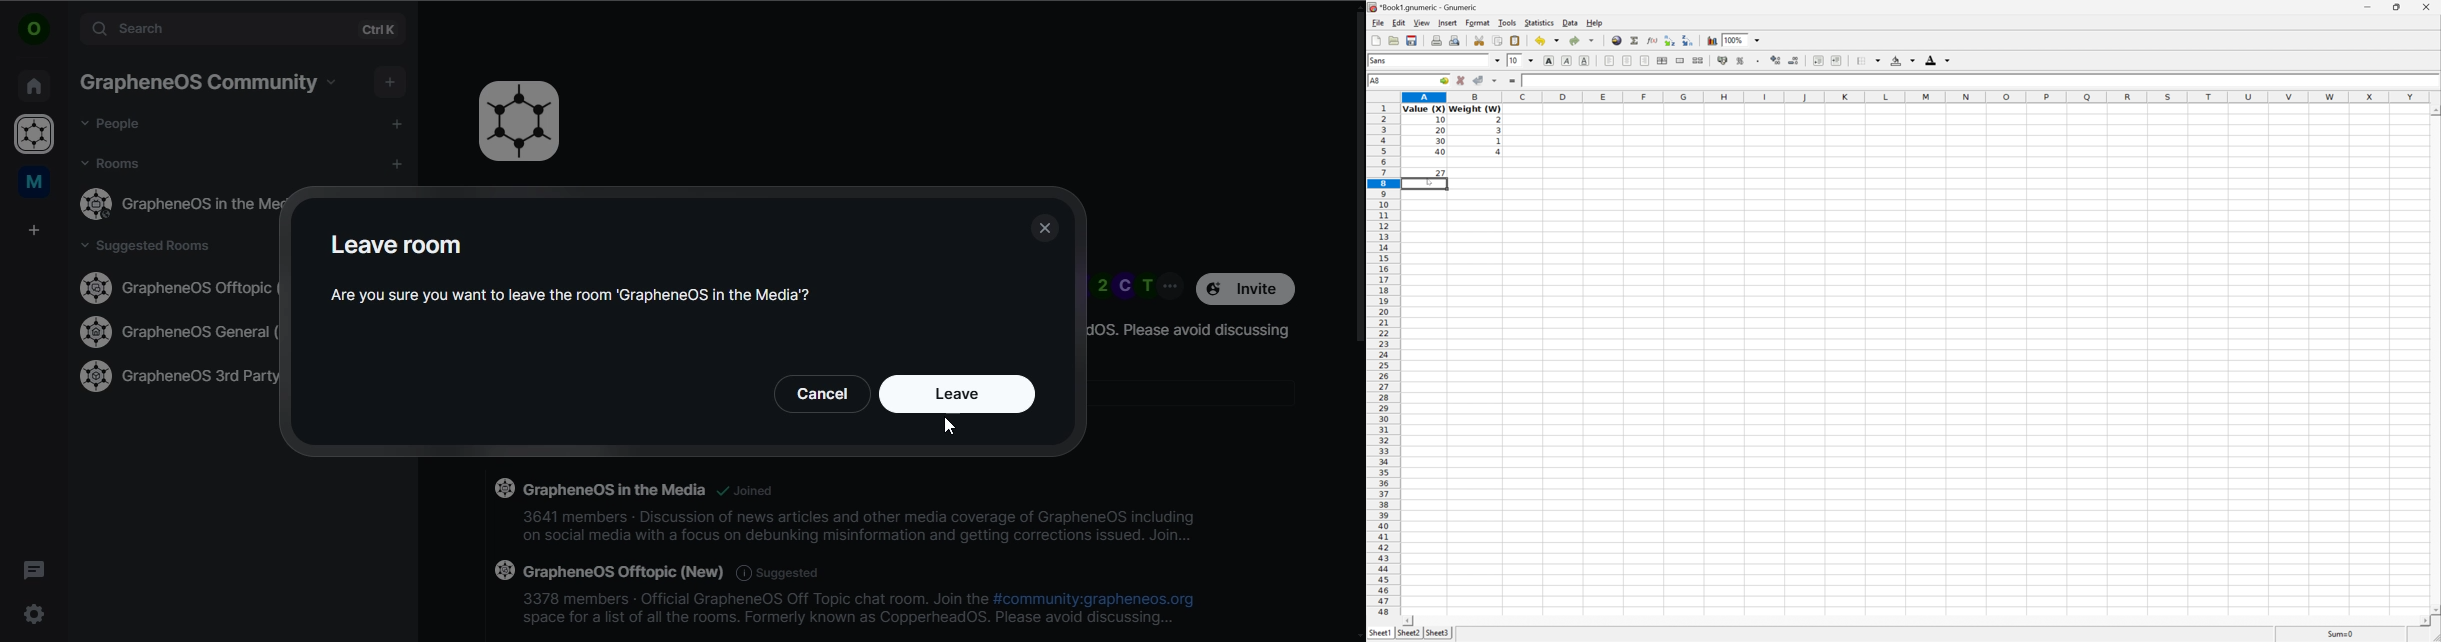 The width and height of the screenshot is (2464, 644). What do you see at coordinates (1818, 60) in the screenshot?
I see `Increase indent, and align the contents to the left` at bounding box center [1818, 60].